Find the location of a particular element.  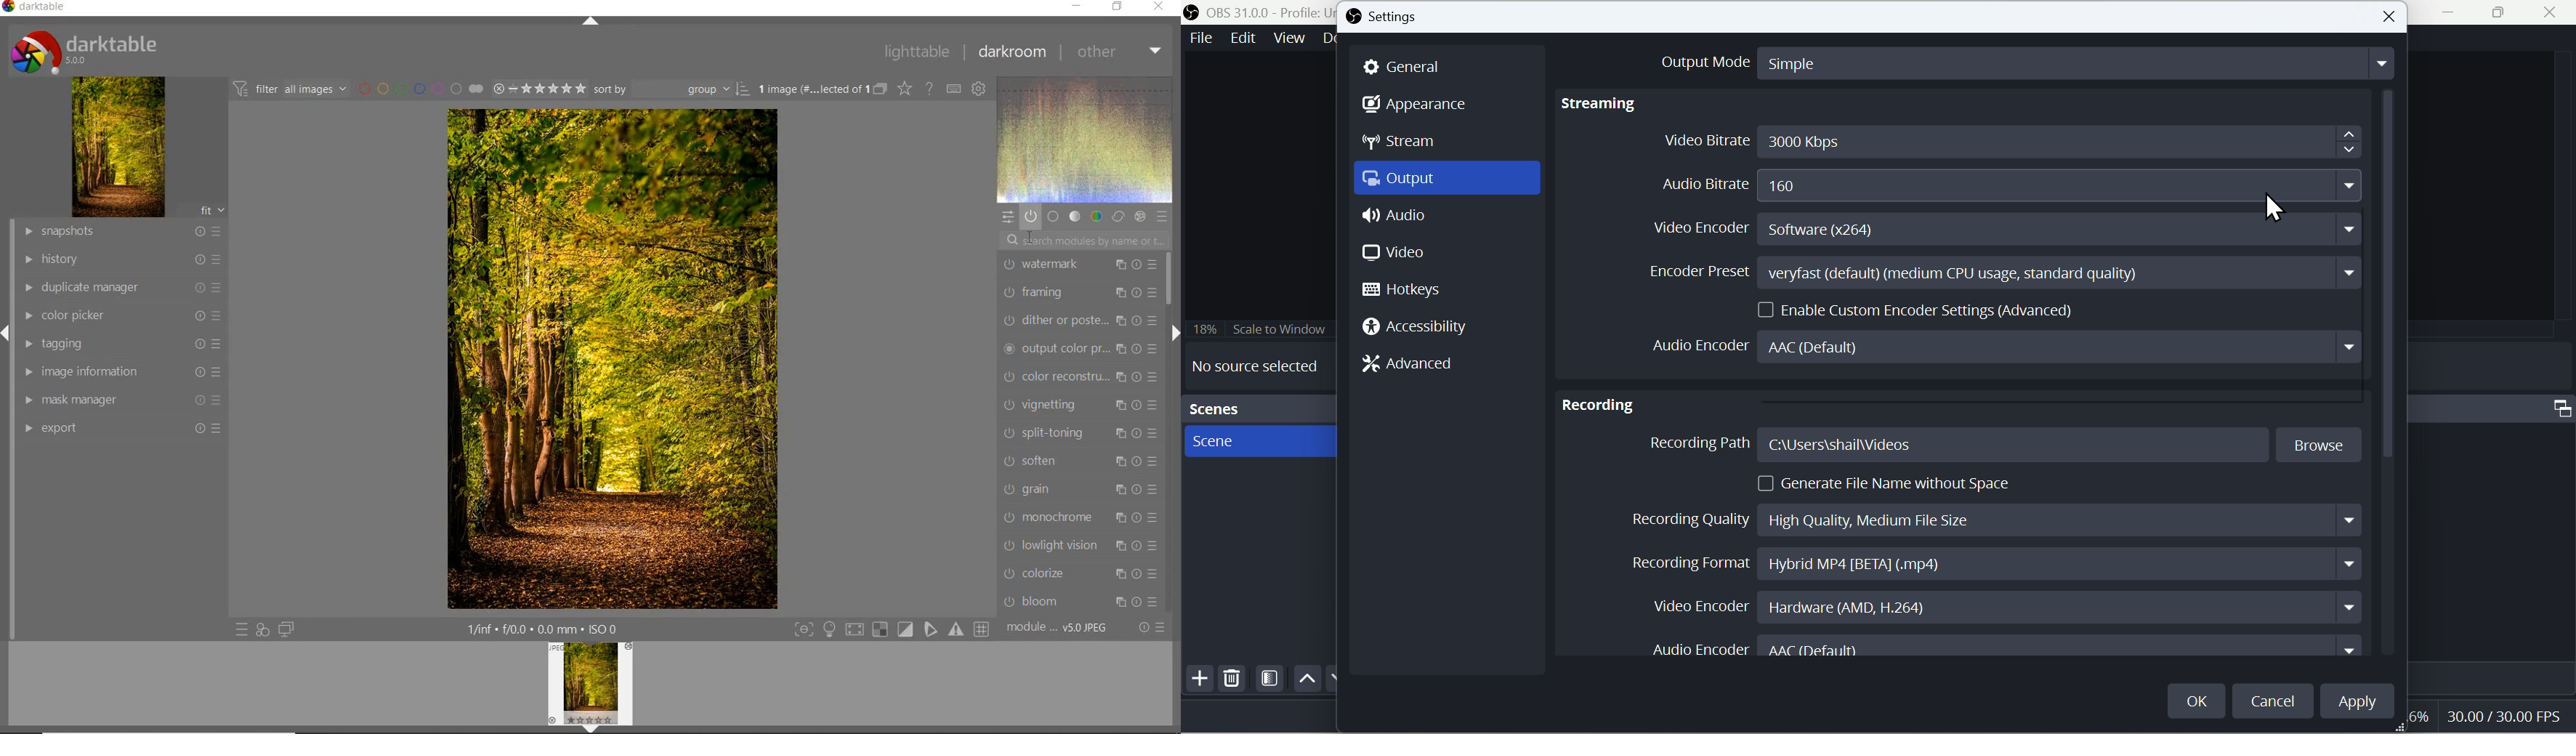

define keyboard shortcut is located at coordinates (954, 89).